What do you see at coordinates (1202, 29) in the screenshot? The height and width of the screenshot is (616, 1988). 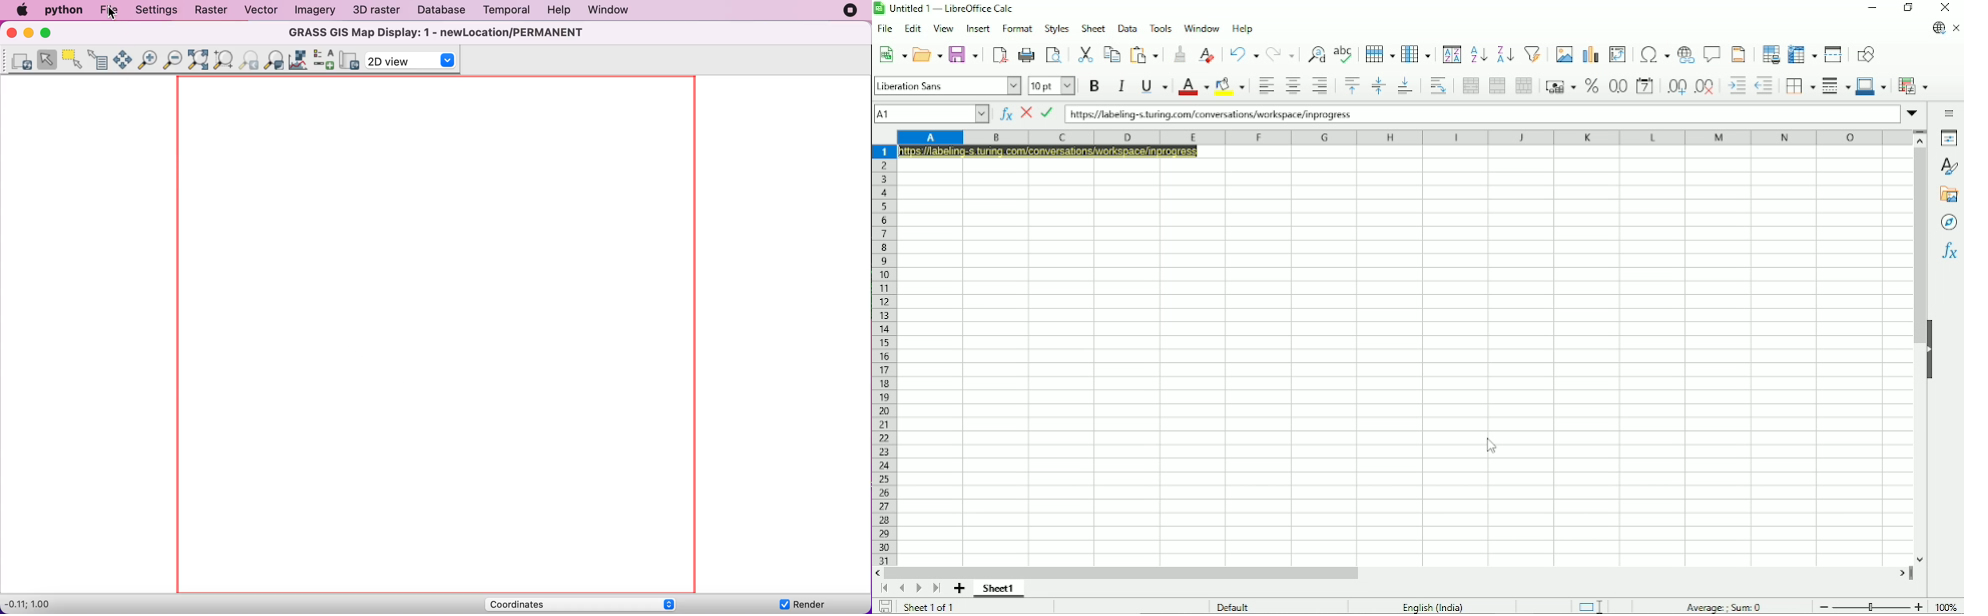 I see `window` at bounding box center [1202, 29].